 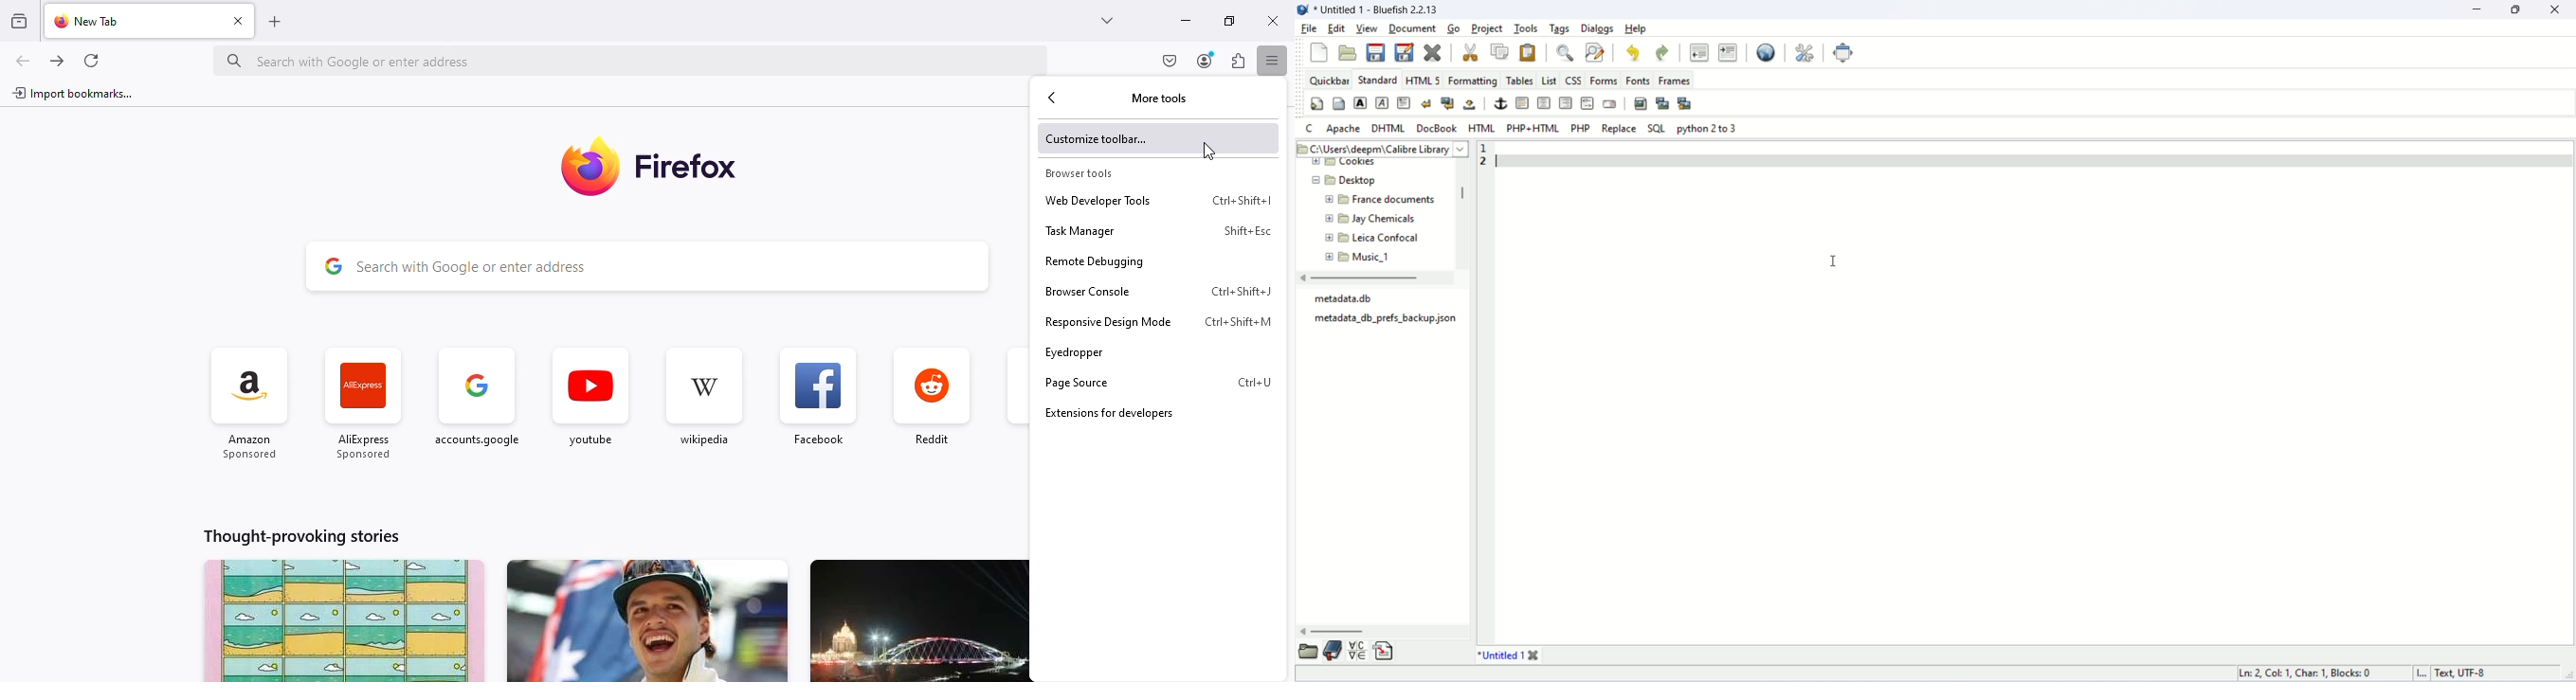 I want to click on folder name, so click(x=1372, y=220).